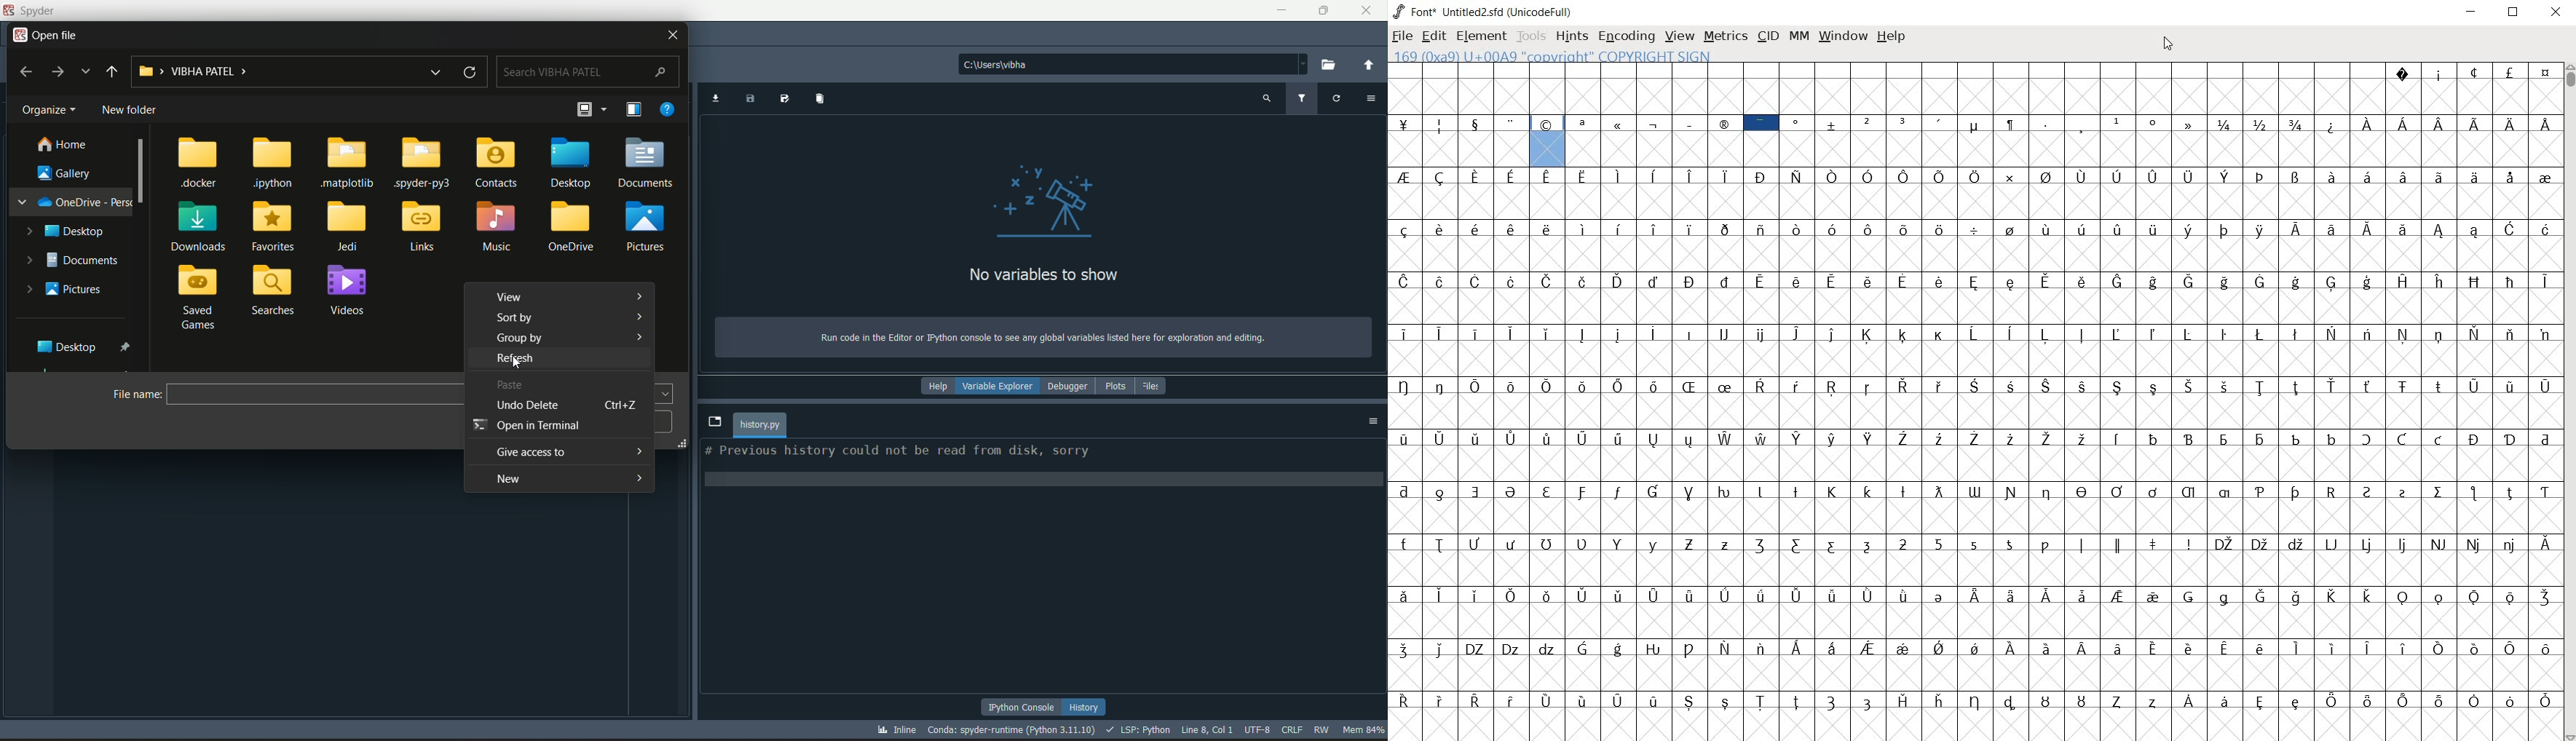 The width and height of the screenshot is (2576, 756). What do you see at coordinates (715, 100) in the screenshot?
I see `import data` at bounding box center [715, 100].